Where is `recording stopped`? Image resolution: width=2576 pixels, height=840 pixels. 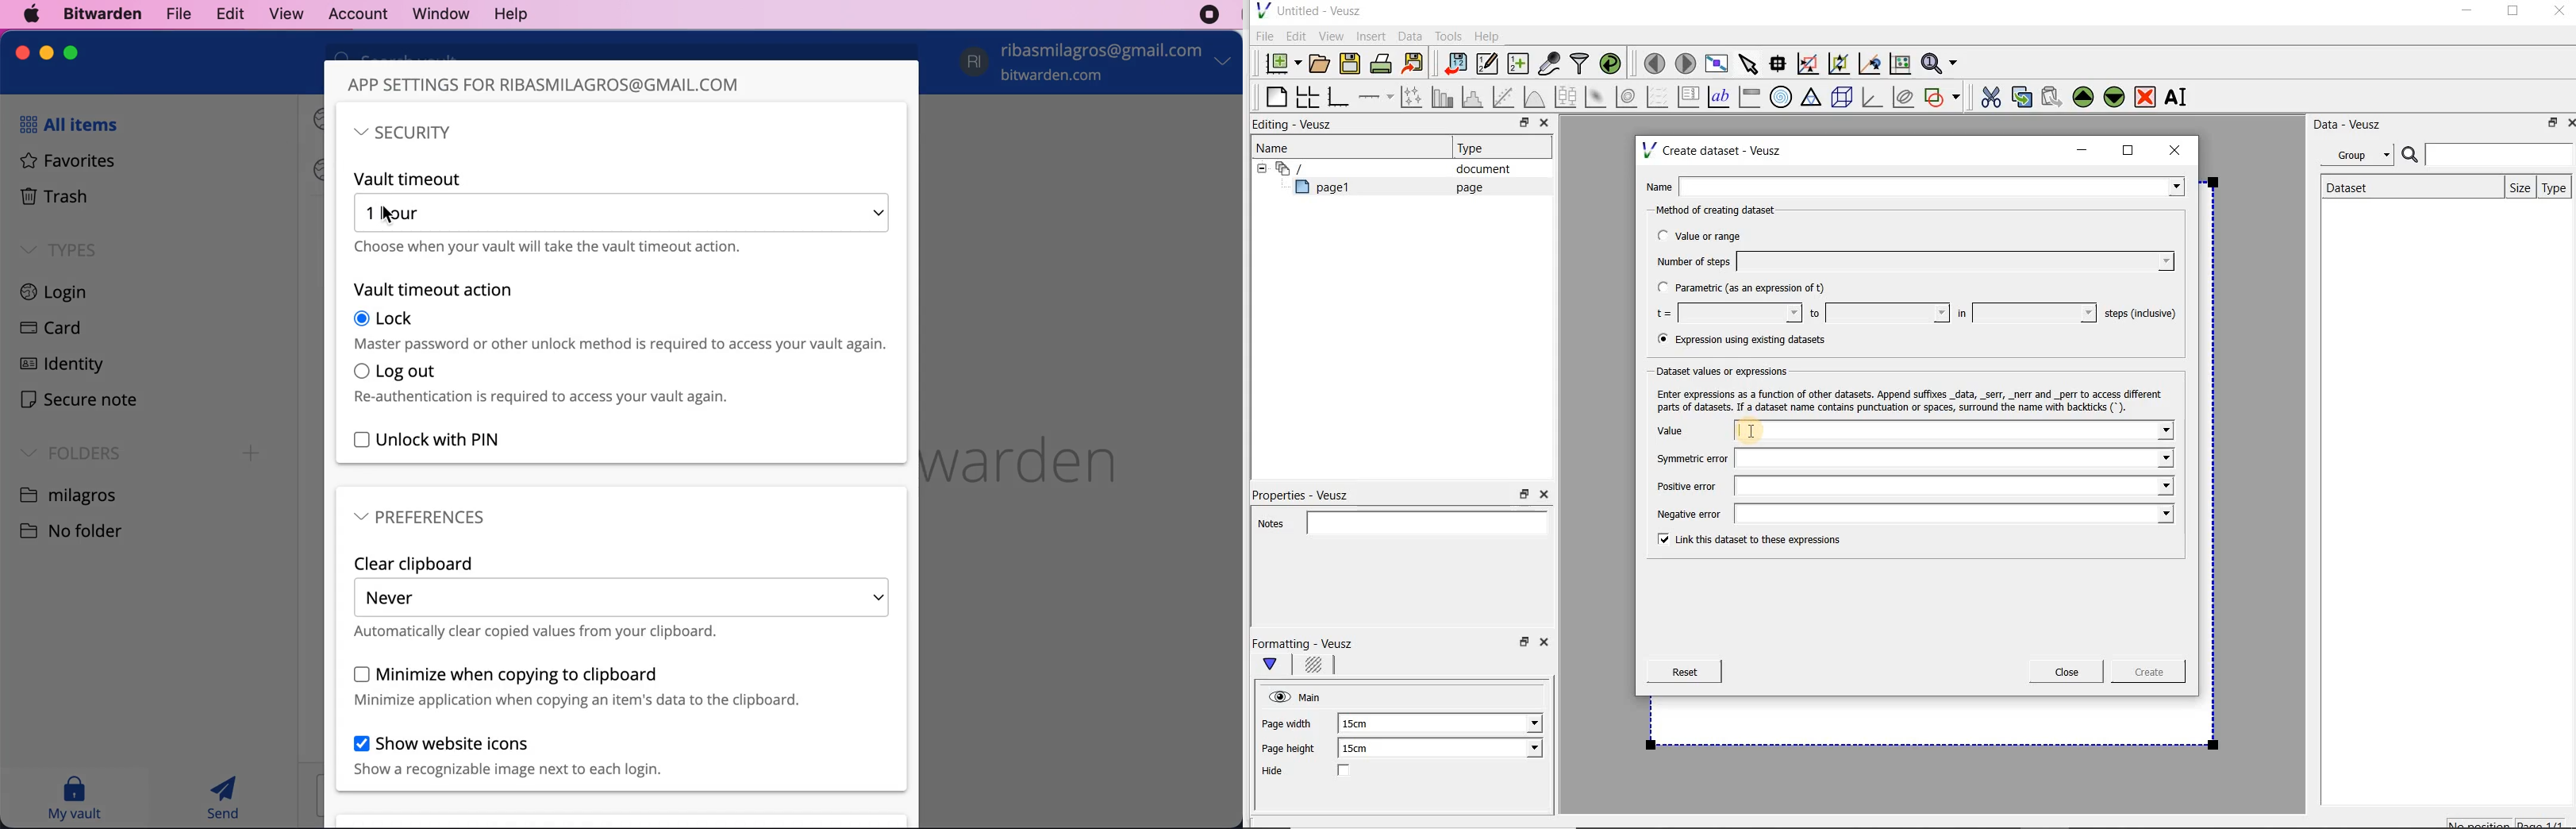 recording stopped is located at coordinates (1209, 15).